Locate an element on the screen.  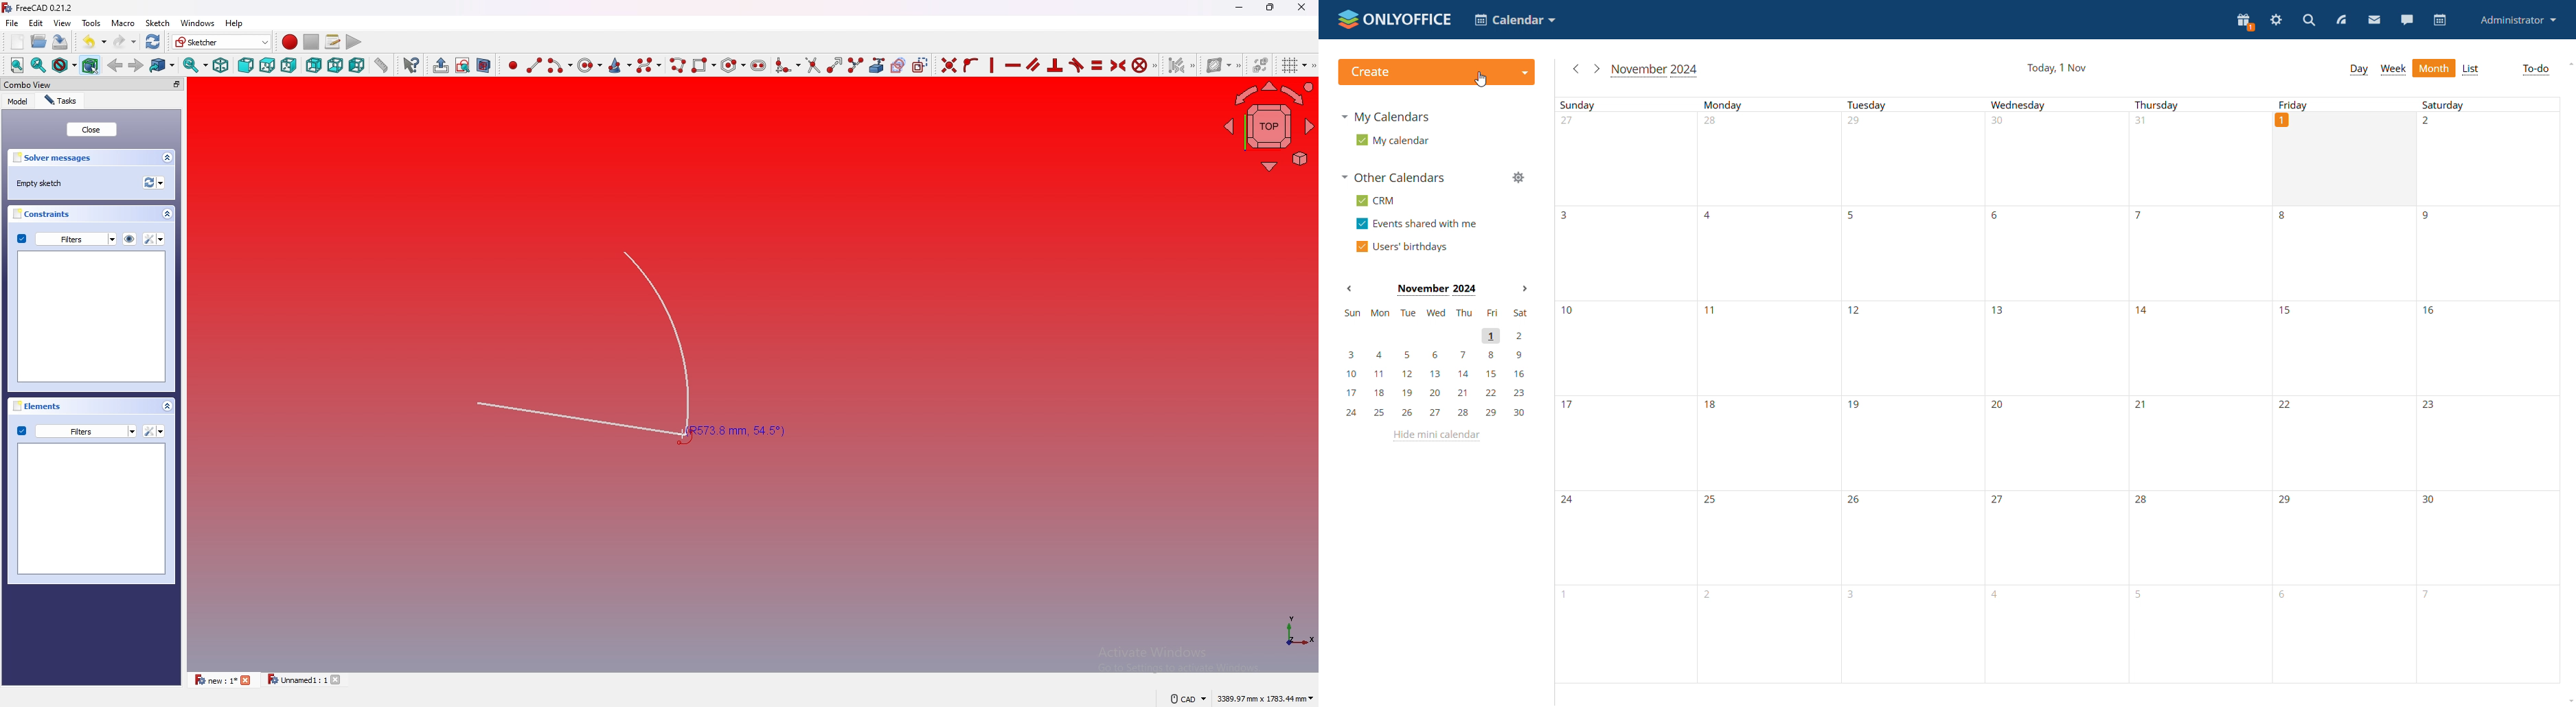
create group is located at coordinates (441, 65).